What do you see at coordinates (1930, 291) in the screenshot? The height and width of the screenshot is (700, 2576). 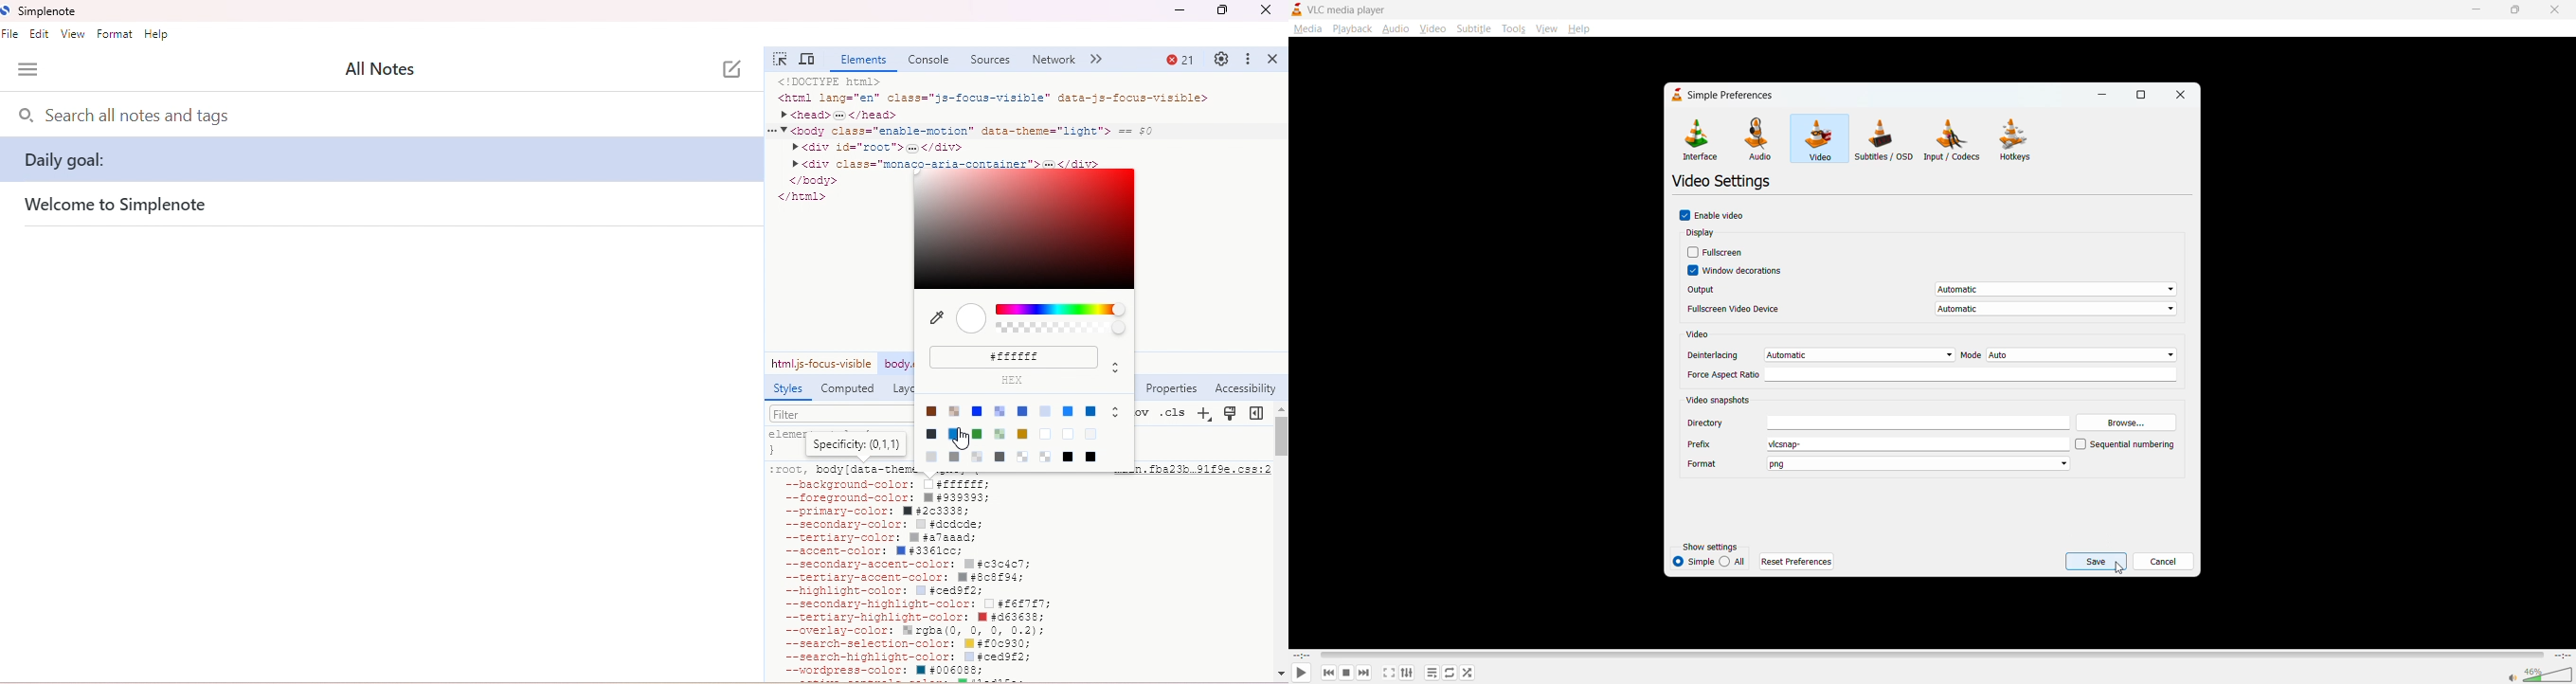 I see `output` at bounding box center [1930, 291].